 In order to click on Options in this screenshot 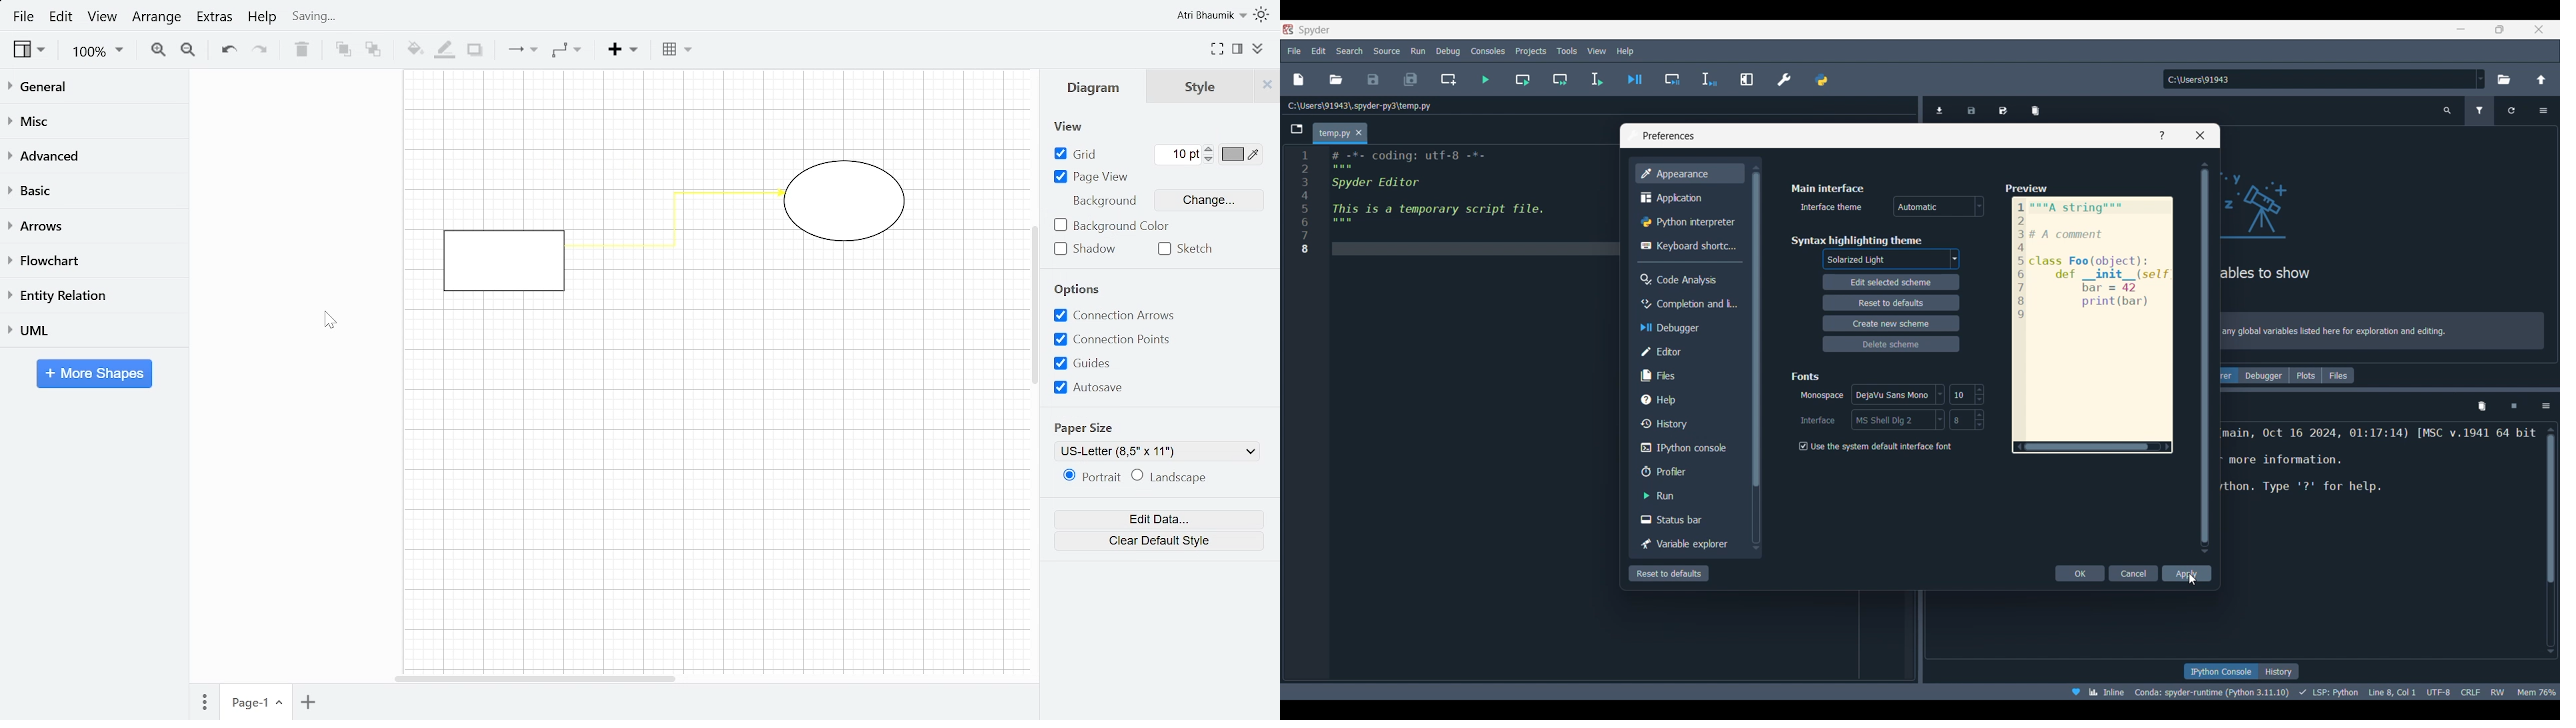, I will do `click(2546, 407)`.